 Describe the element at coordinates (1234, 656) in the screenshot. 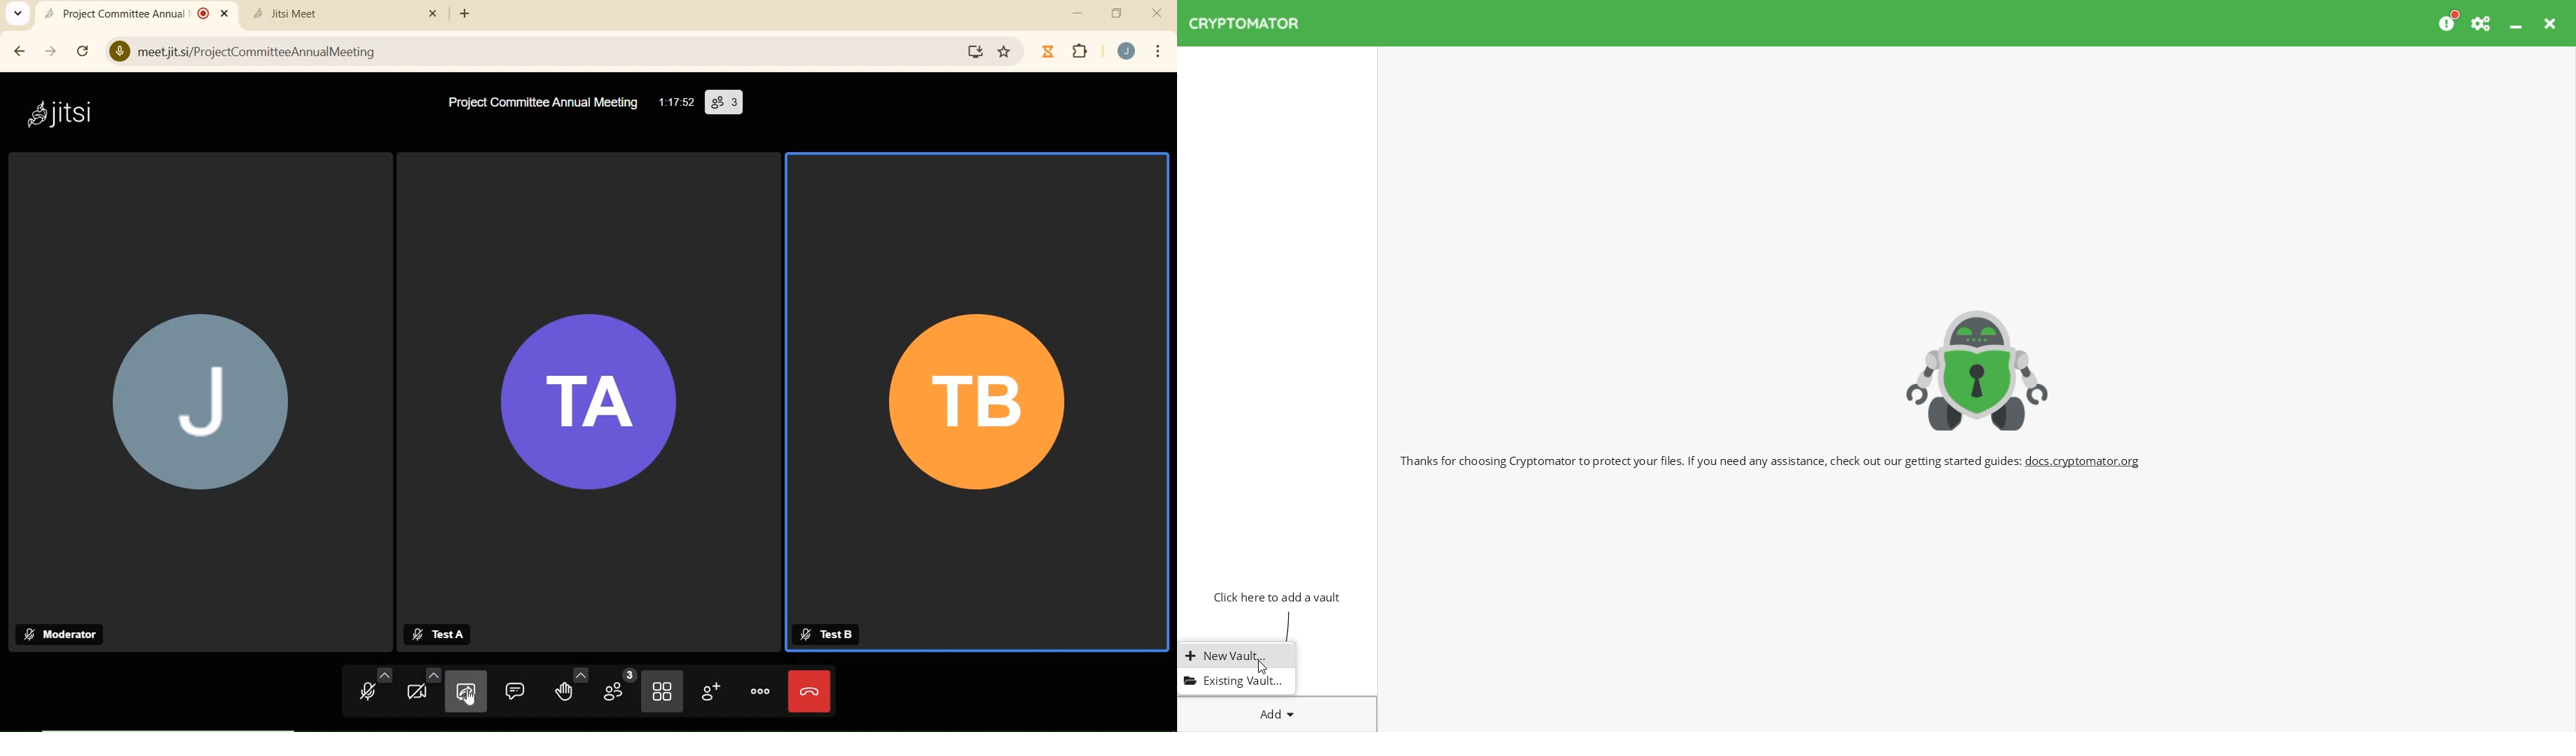

I see `New Vault` at that location.